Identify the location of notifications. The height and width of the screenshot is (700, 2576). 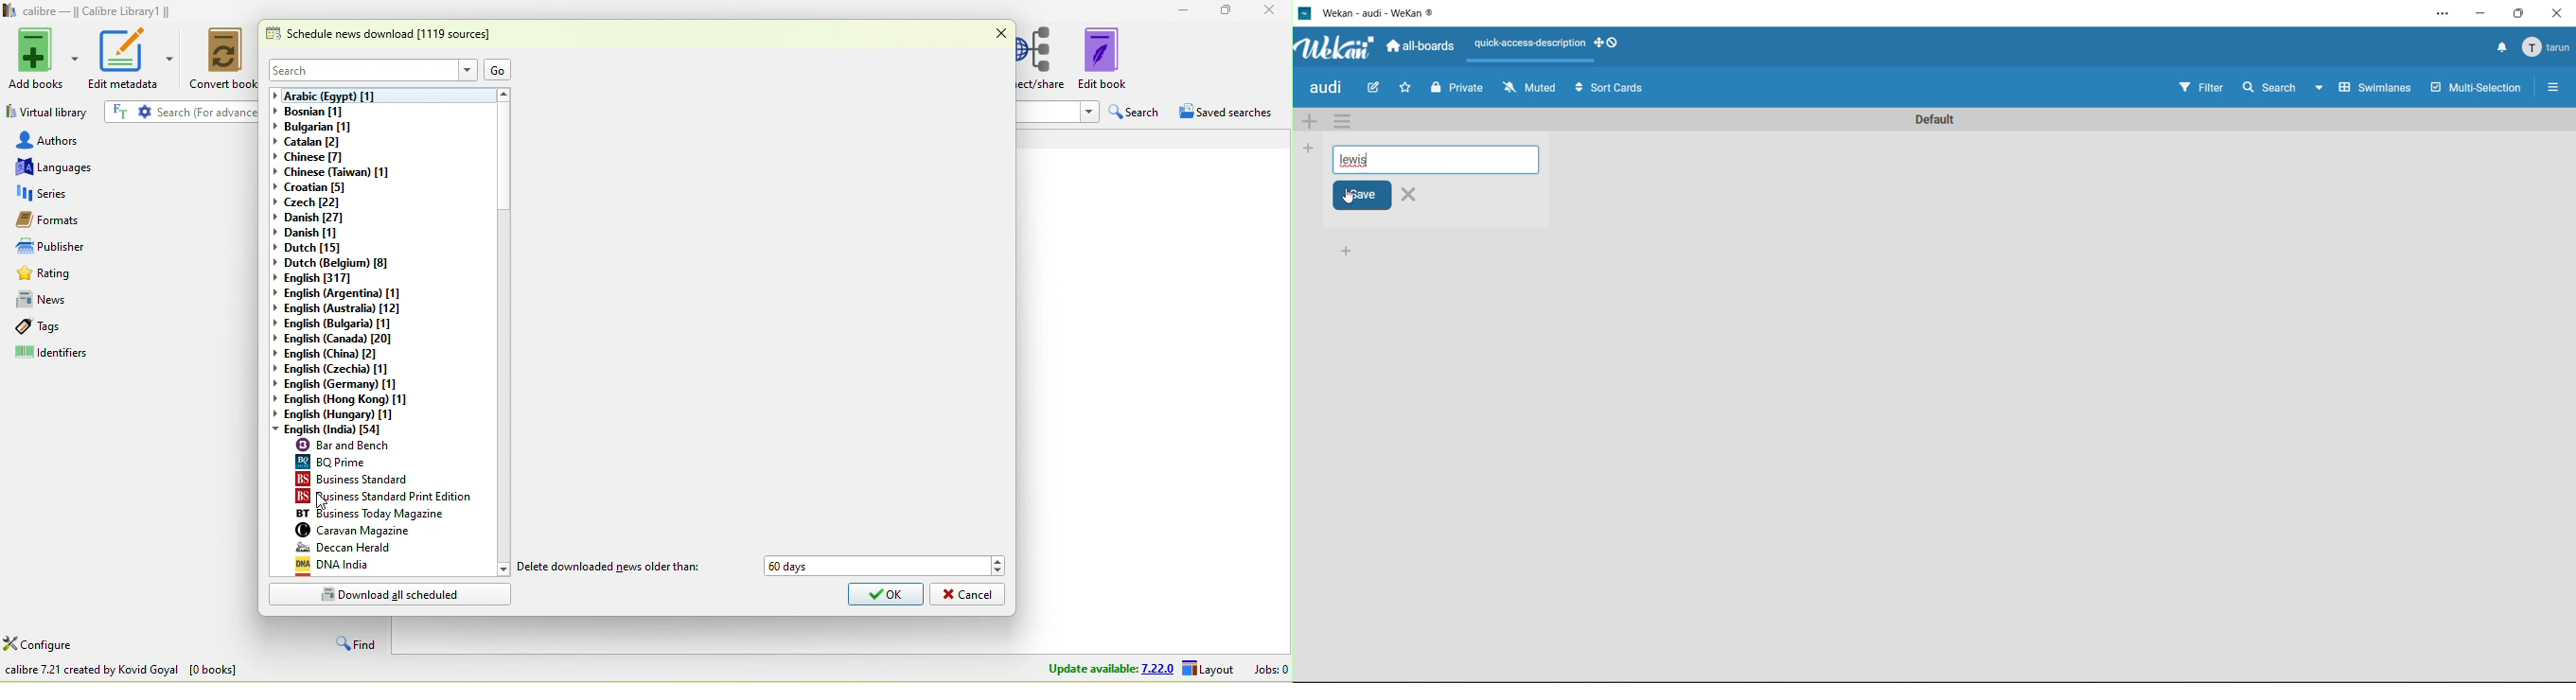
(2501, 49).